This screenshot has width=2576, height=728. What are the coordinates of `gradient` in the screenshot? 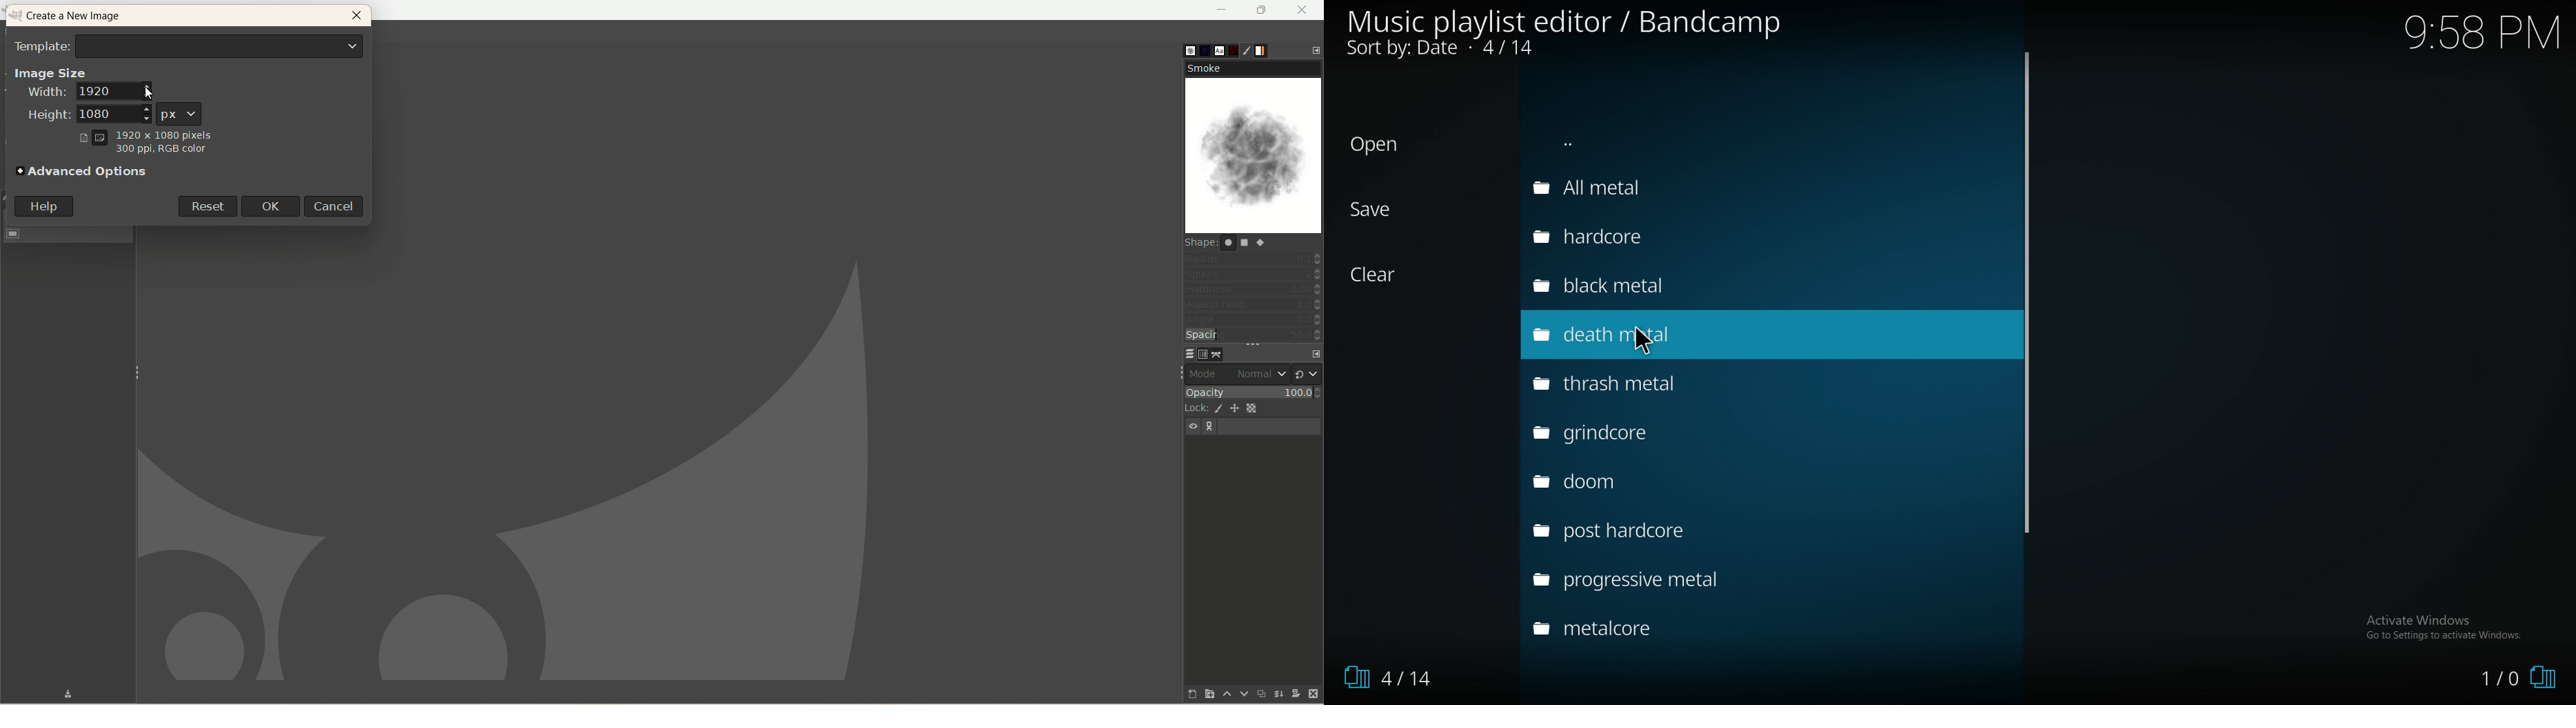 It's located at (1271, 49).